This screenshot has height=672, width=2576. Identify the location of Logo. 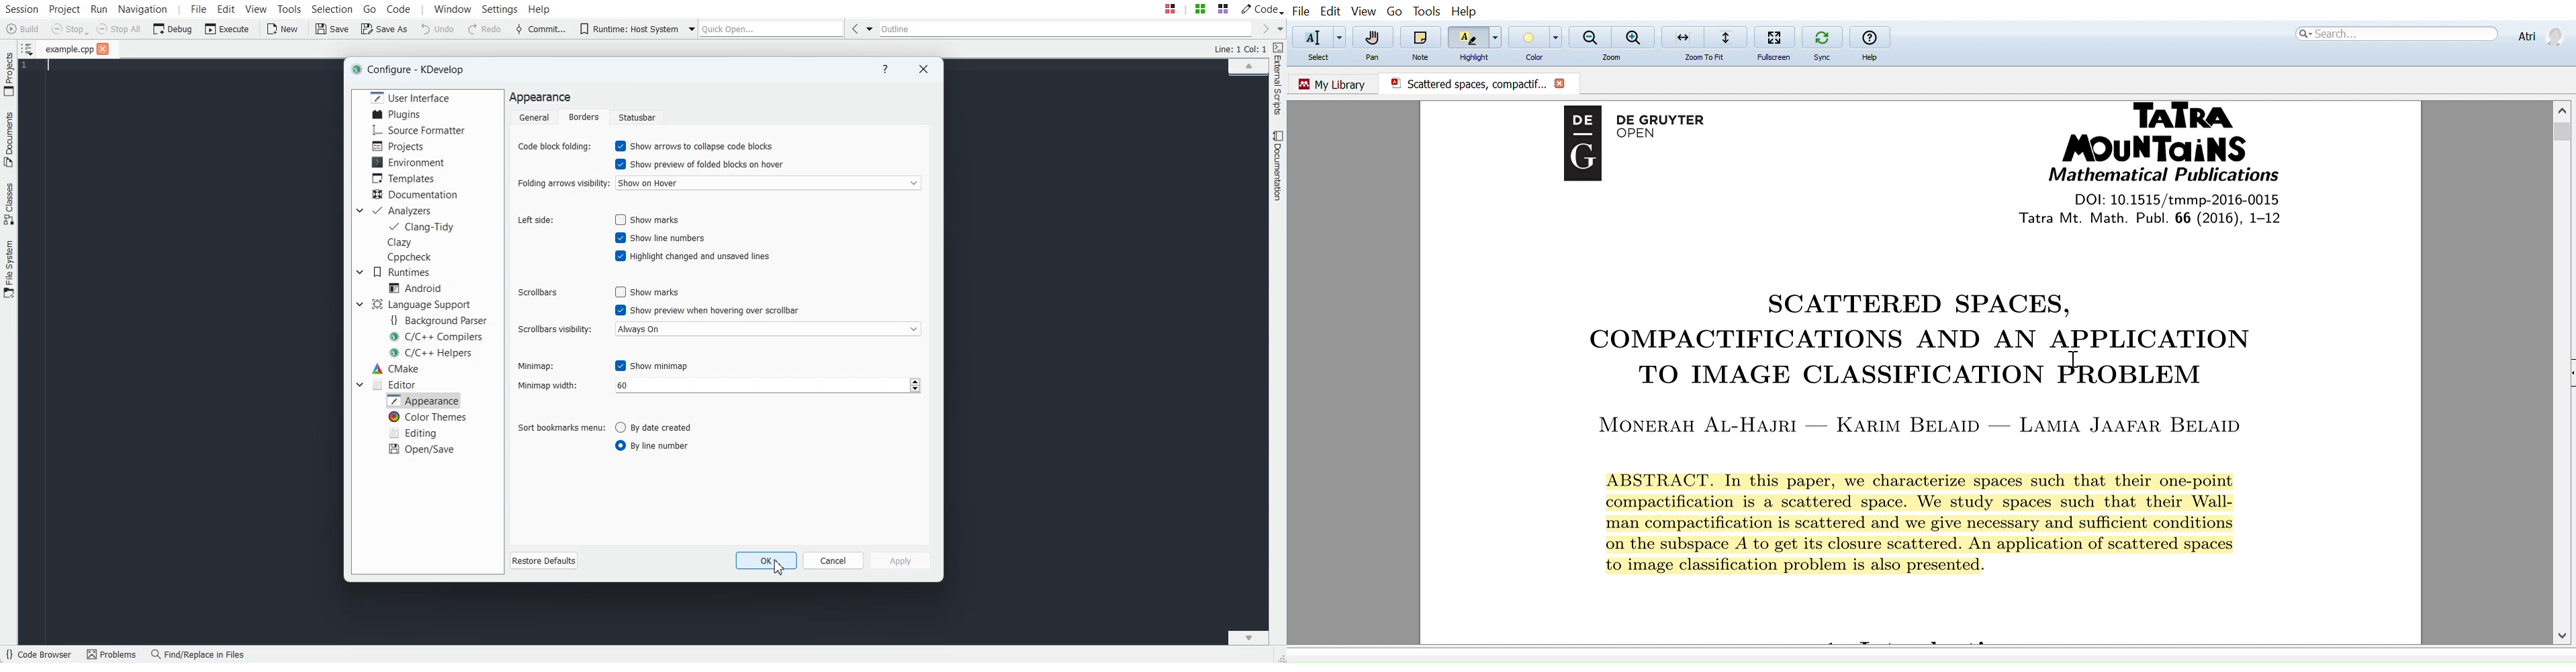
(1577, 152).